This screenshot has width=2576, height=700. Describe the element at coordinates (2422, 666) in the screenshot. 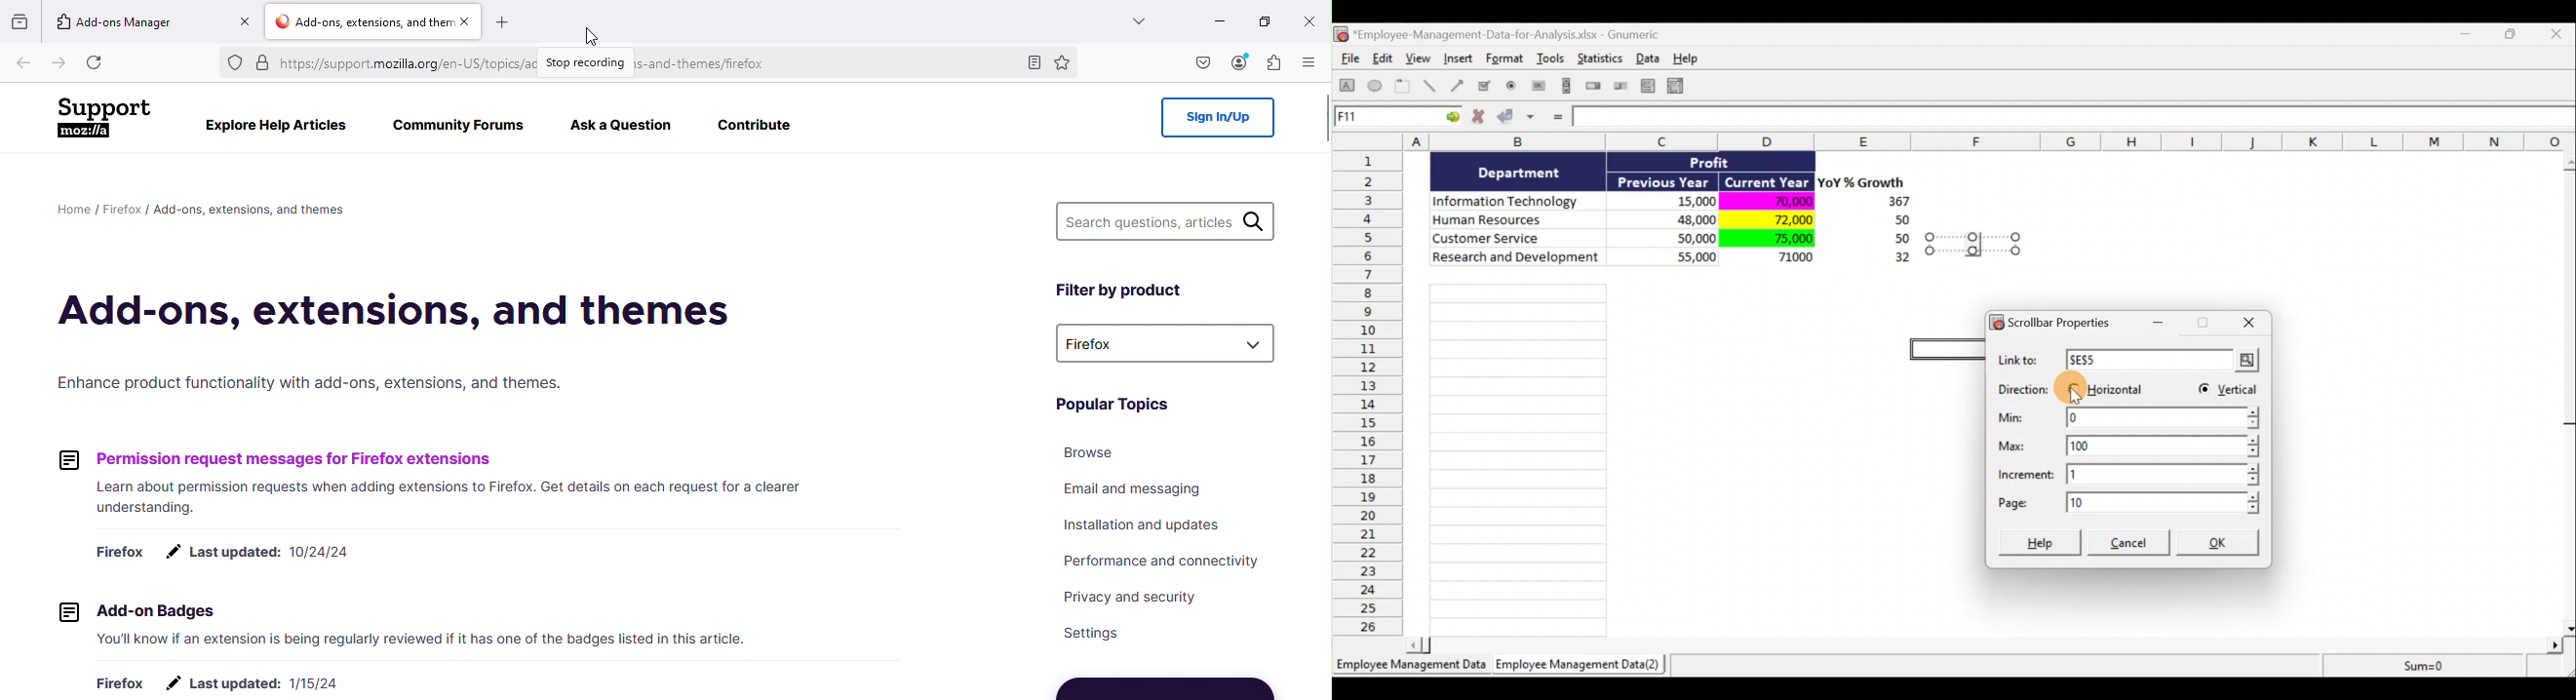

I see `Sum=0` at that location.